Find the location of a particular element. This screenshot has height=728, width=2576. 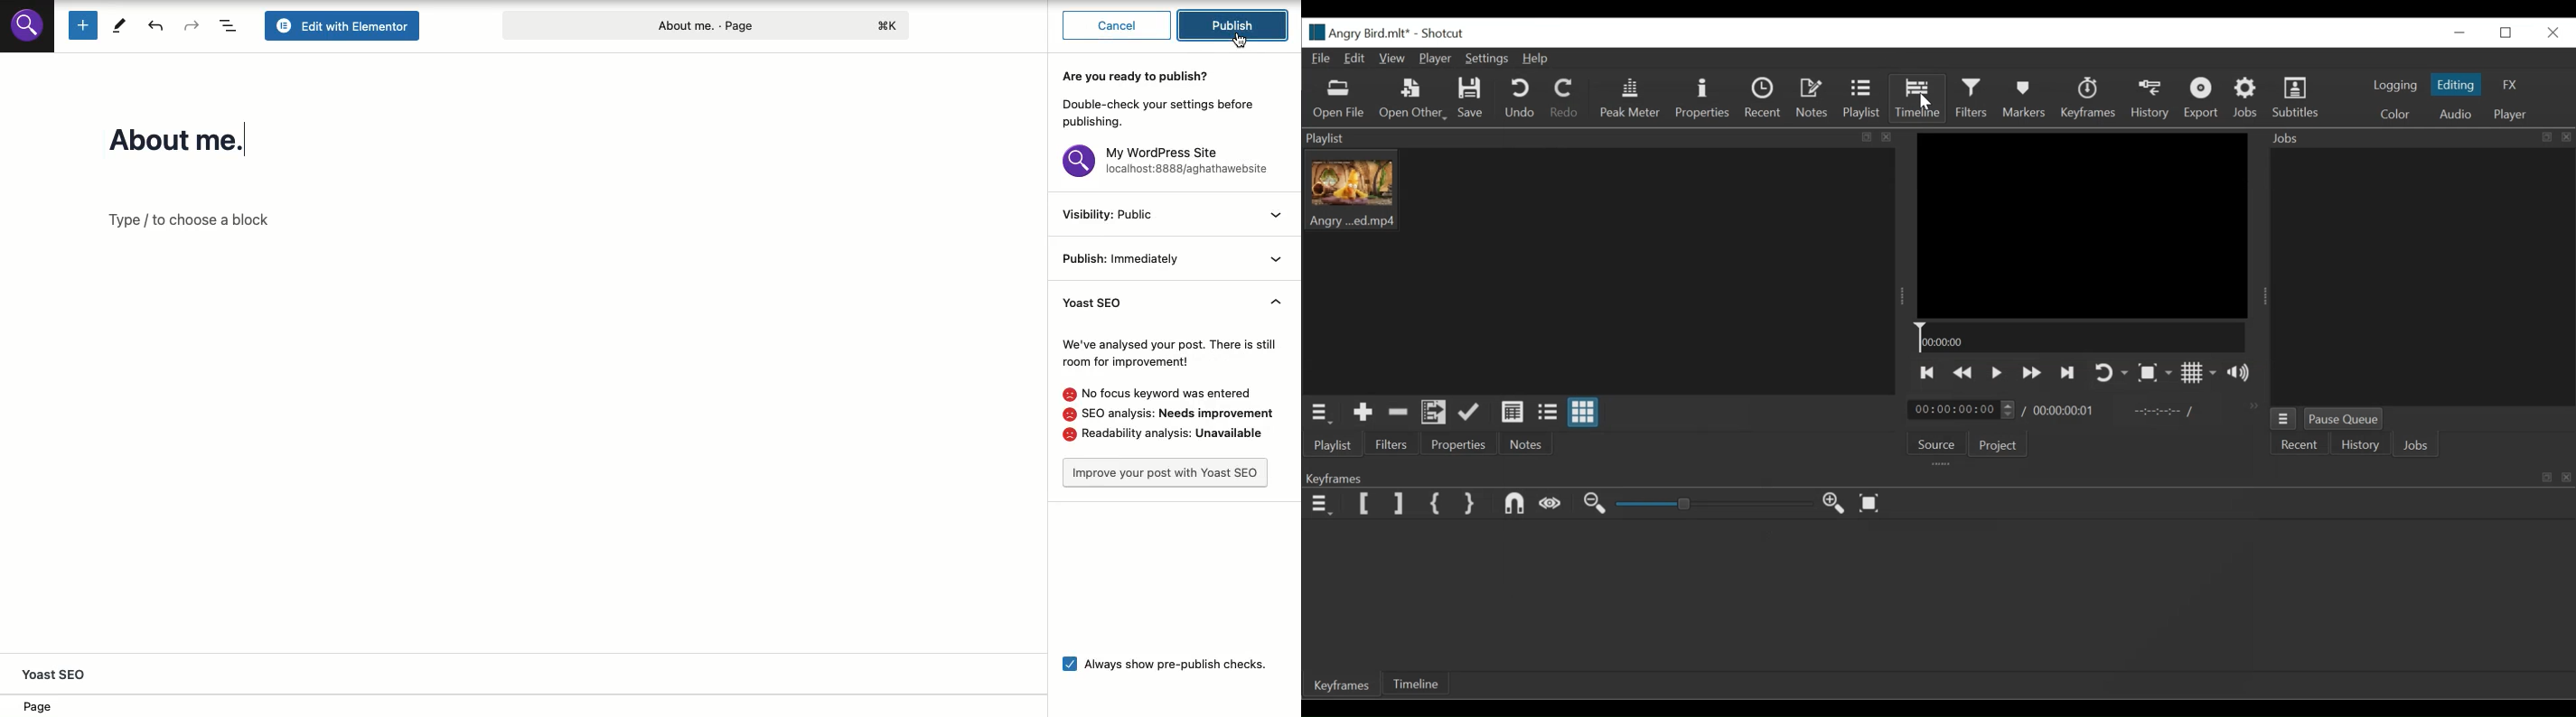

Media Viewer is located at coordinates (2082, 225).